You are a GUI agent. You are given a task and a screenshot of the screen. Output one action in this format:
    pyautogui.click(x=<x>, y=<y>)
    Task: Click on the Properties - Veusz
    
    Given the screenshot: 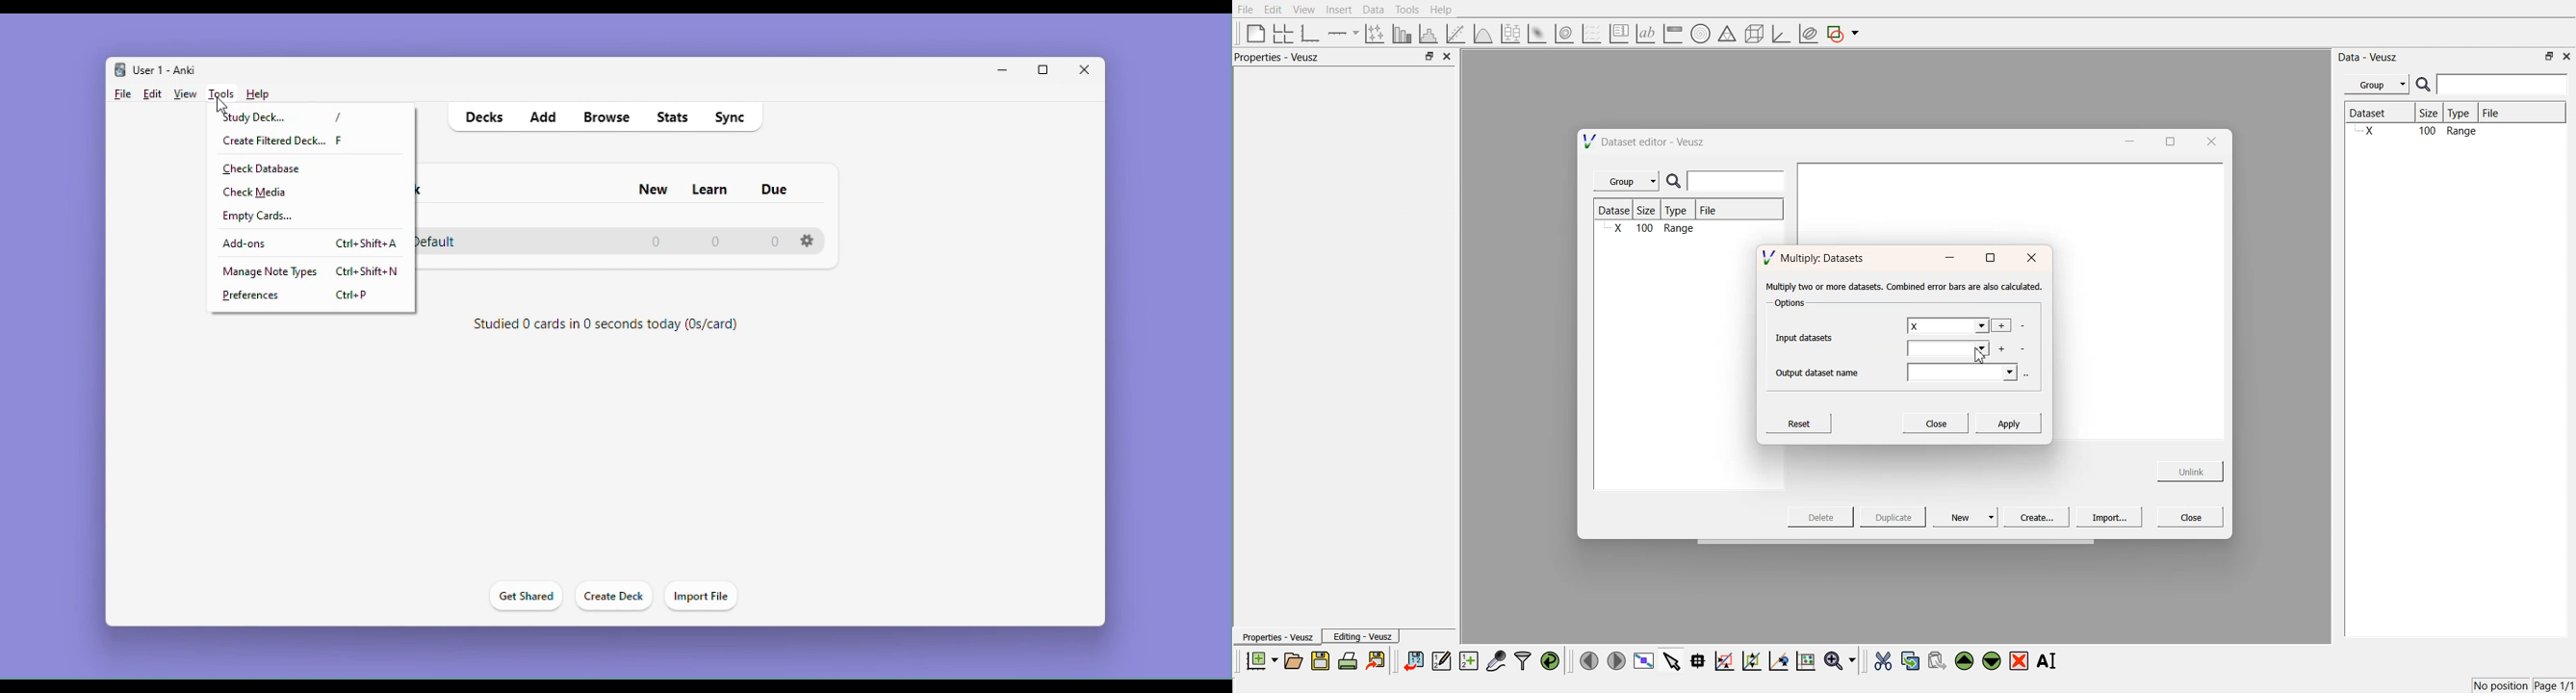 What is the action you would take?
    pyautogui.click(x=1280, y=57)
    